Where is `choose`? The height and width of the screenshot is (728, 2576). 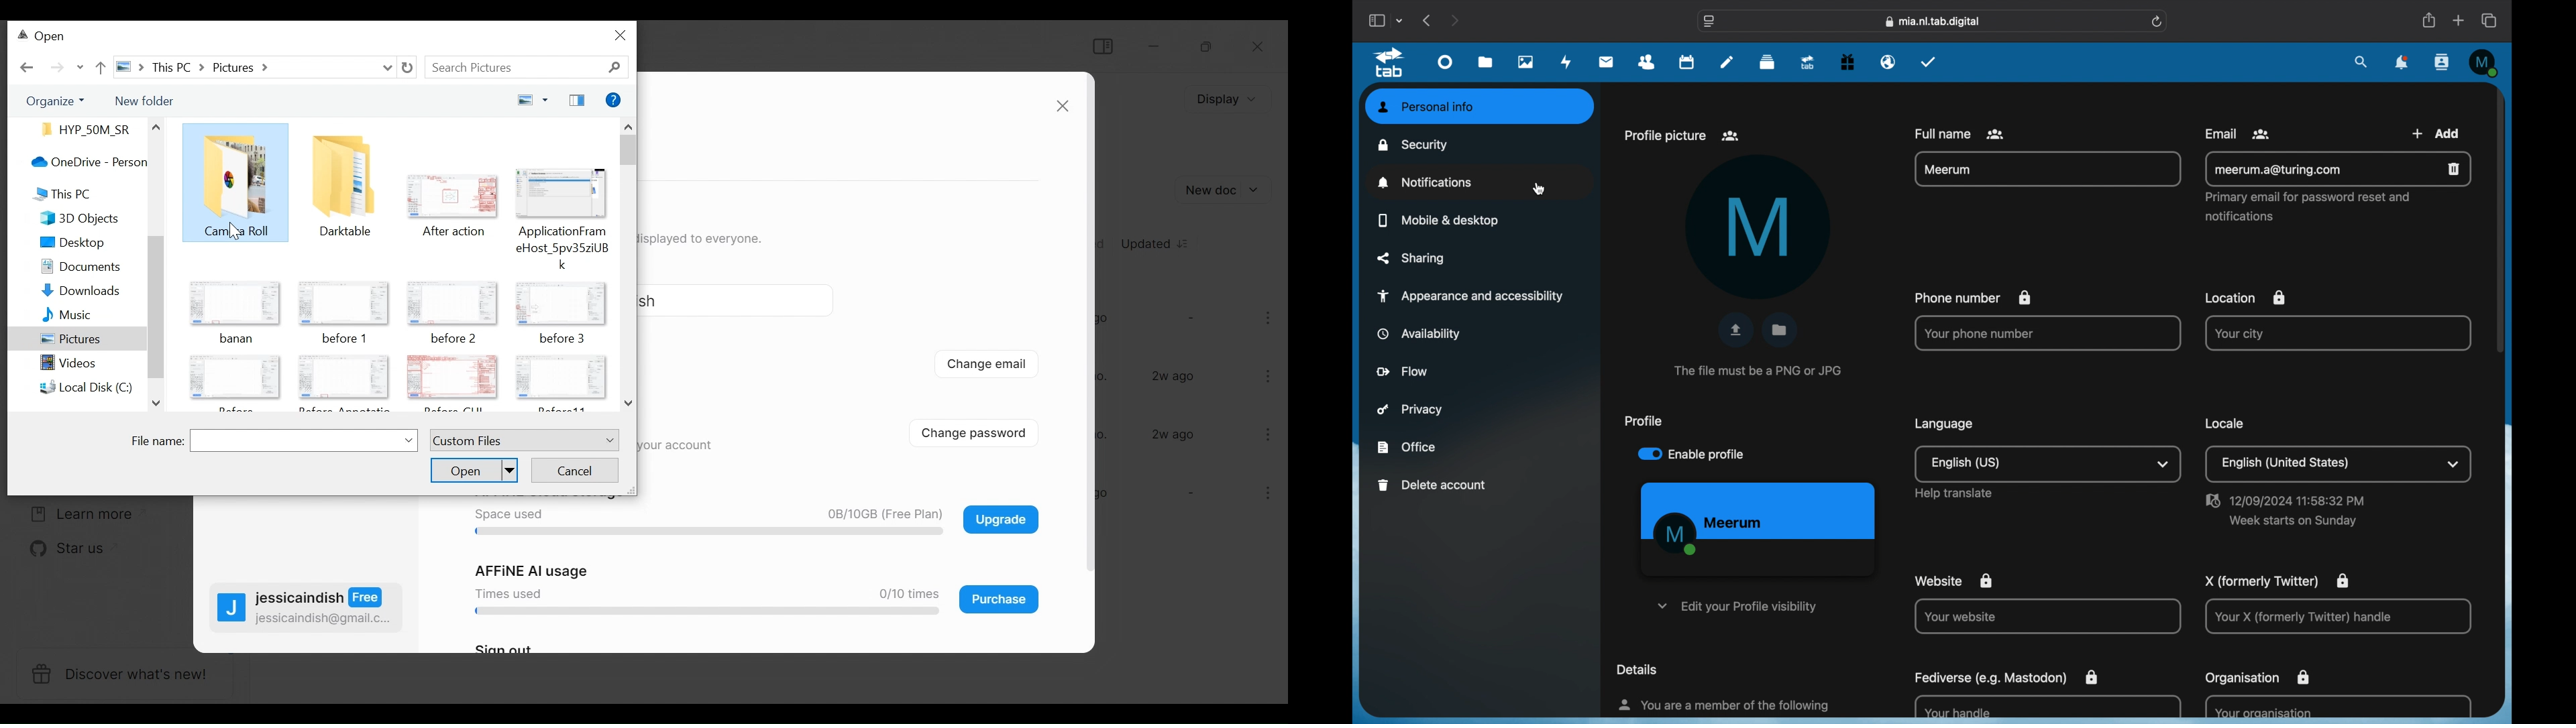
choose is located at coordinates (1783, 330).